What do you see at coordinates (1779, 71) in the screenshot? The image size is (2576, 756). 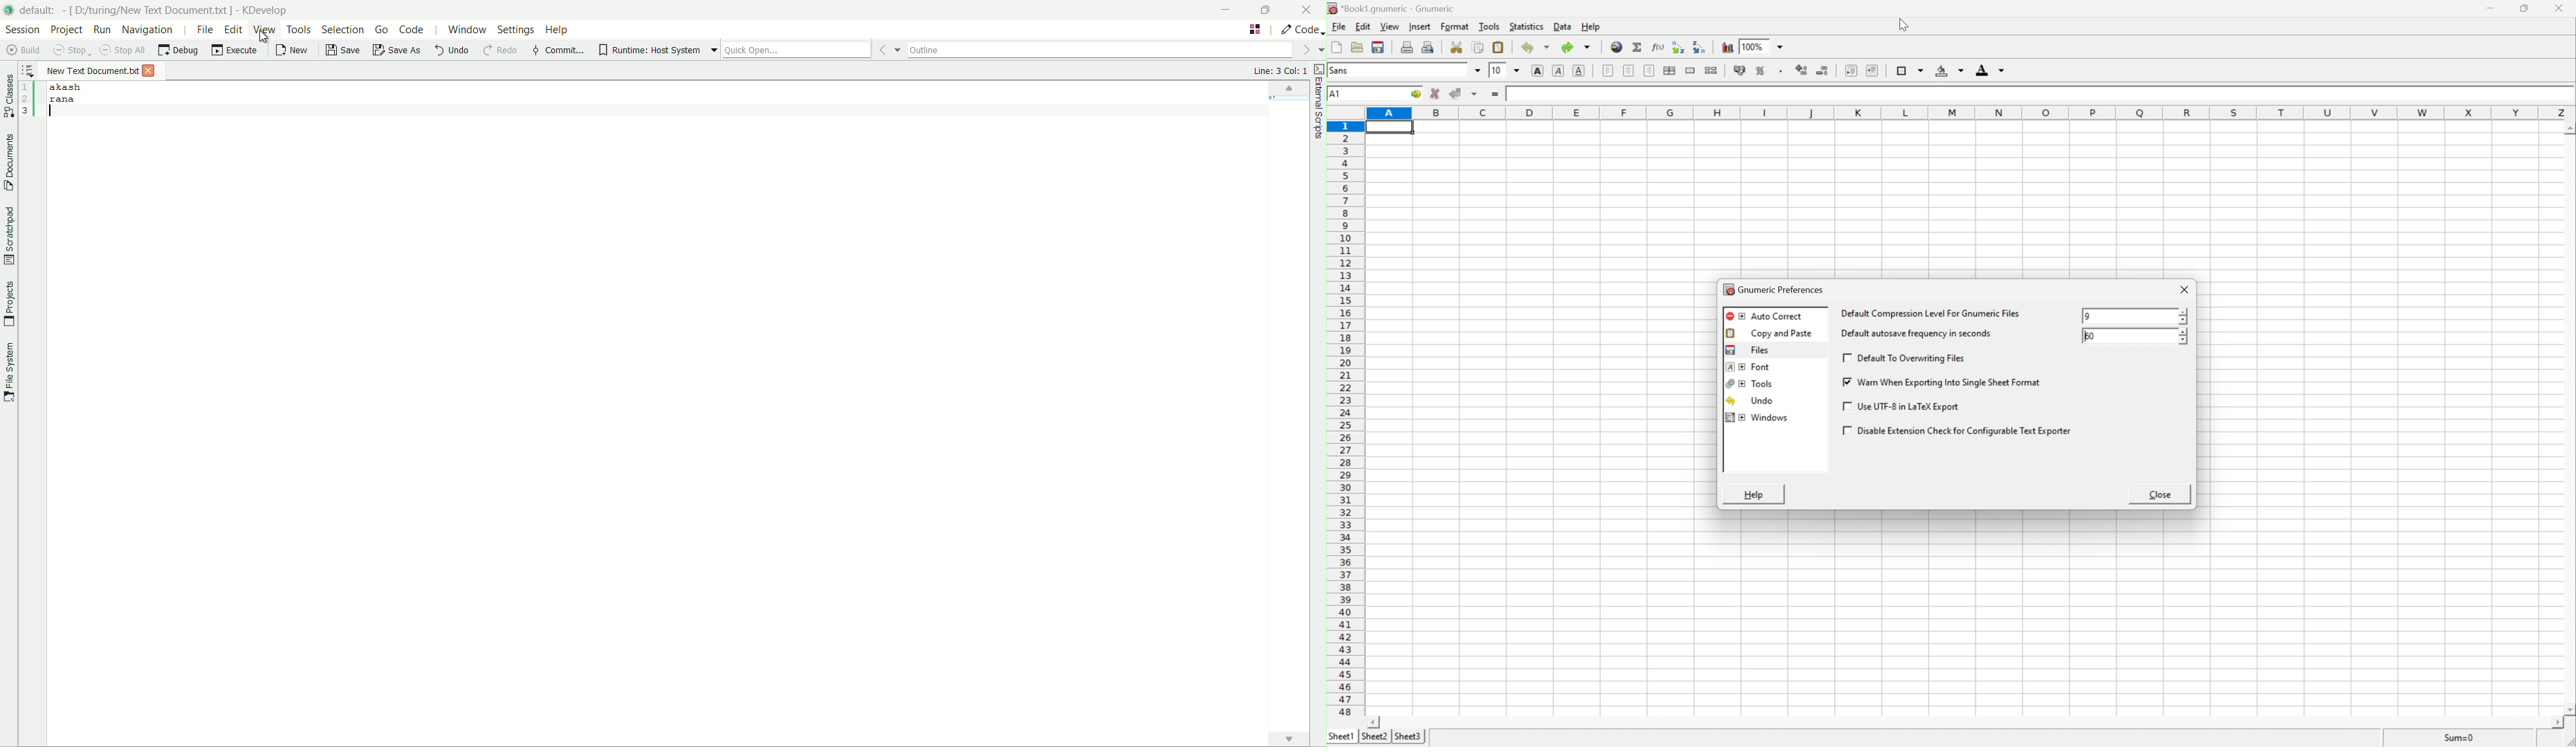 I see `Set the format of the selected cells to include a thousands separator` at bounding box center [1779, 71].